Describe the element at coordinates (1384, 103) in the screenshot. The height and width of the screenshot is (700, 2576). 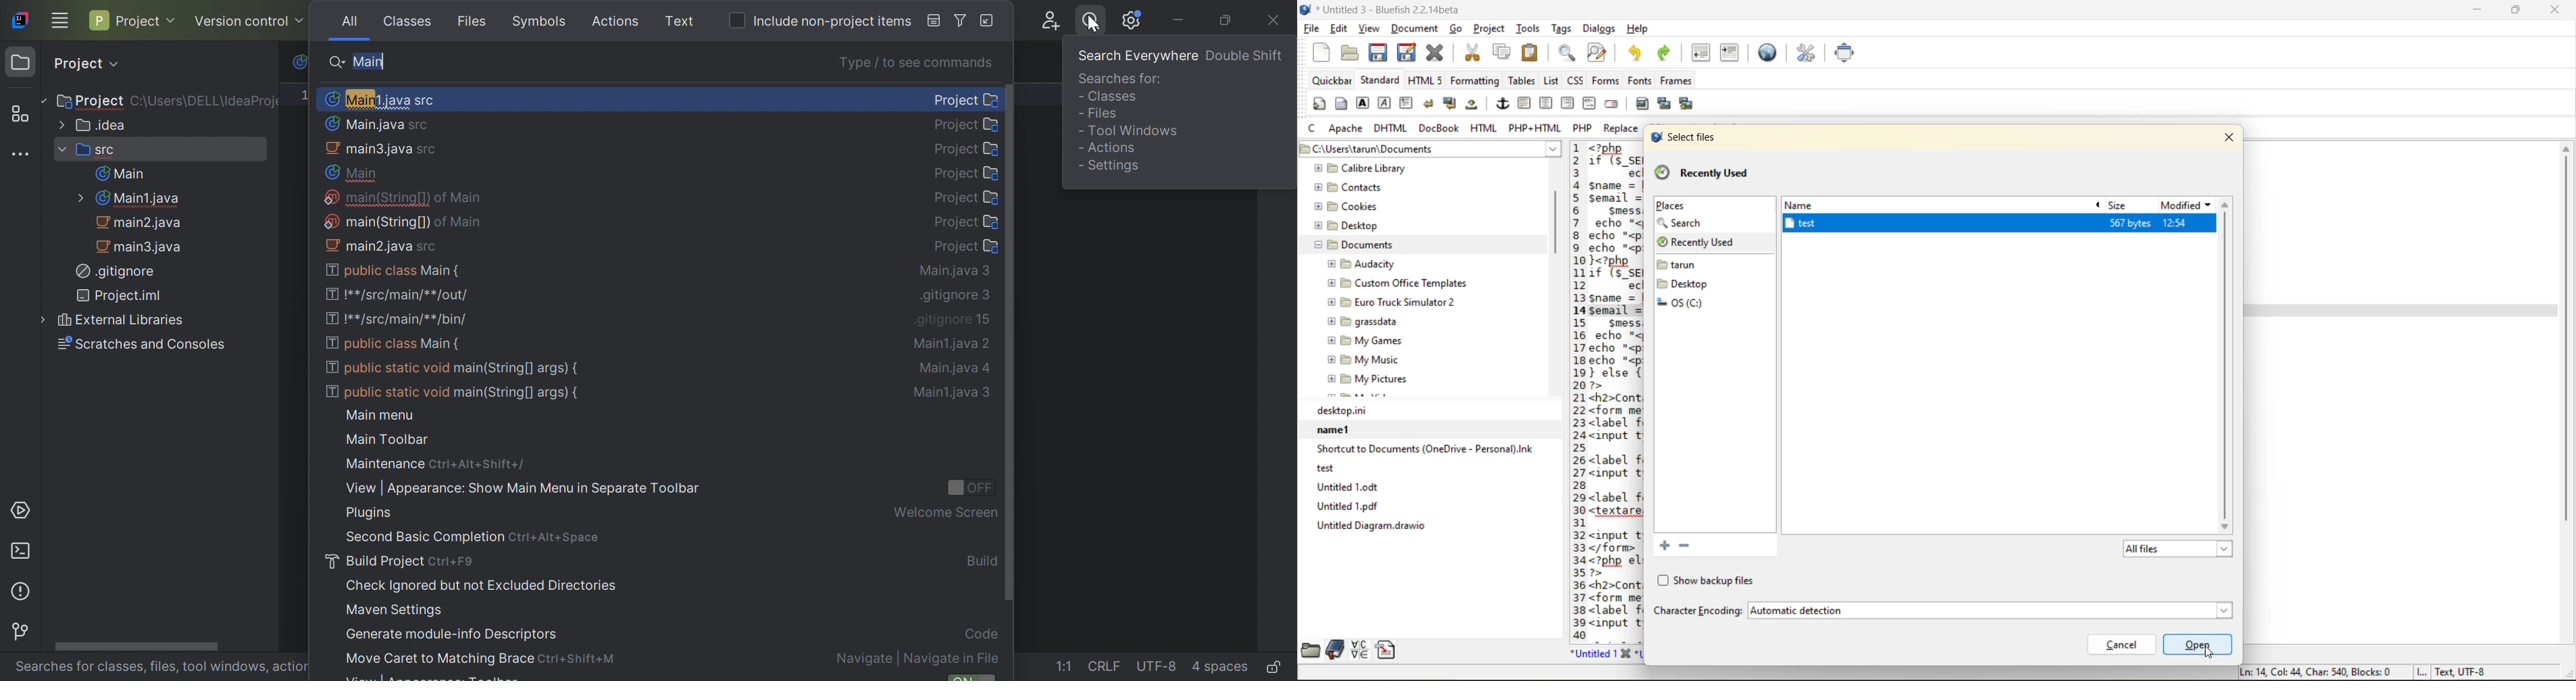
I see `emphasis` at that location.